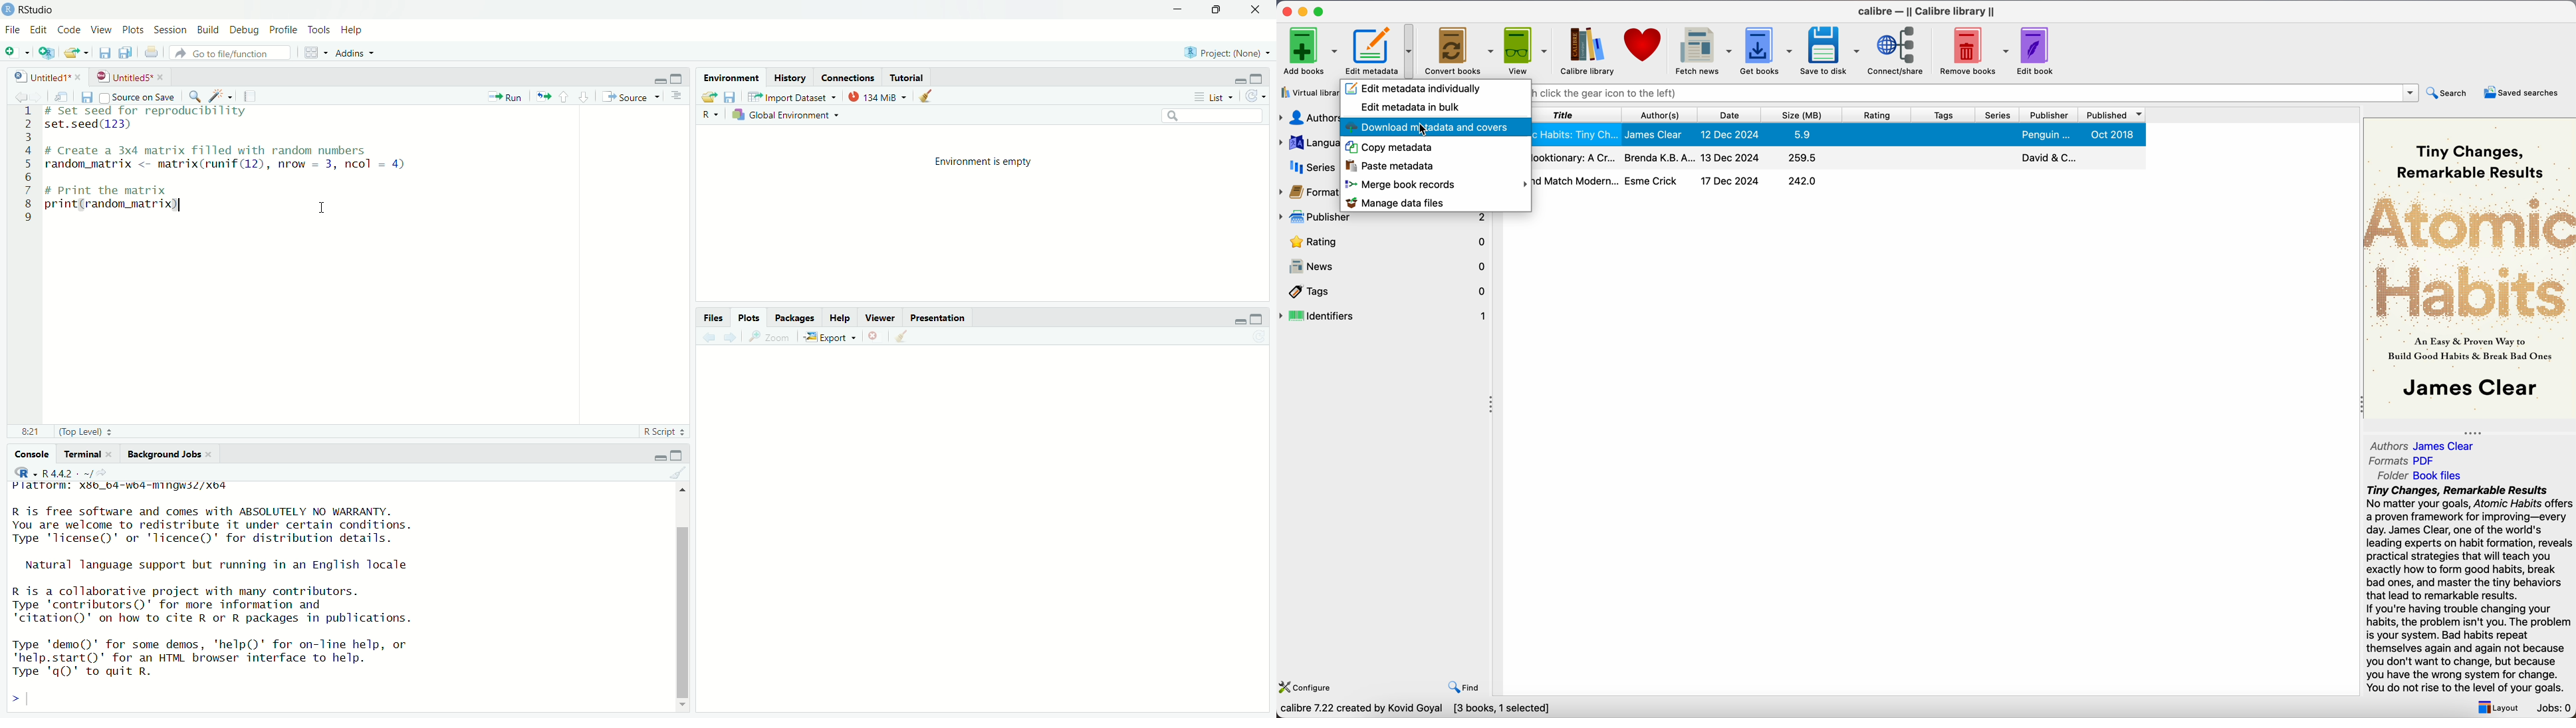 The height and width of the screenshot is (728, 2576). I want to click on refresh, so click(1259, 98).